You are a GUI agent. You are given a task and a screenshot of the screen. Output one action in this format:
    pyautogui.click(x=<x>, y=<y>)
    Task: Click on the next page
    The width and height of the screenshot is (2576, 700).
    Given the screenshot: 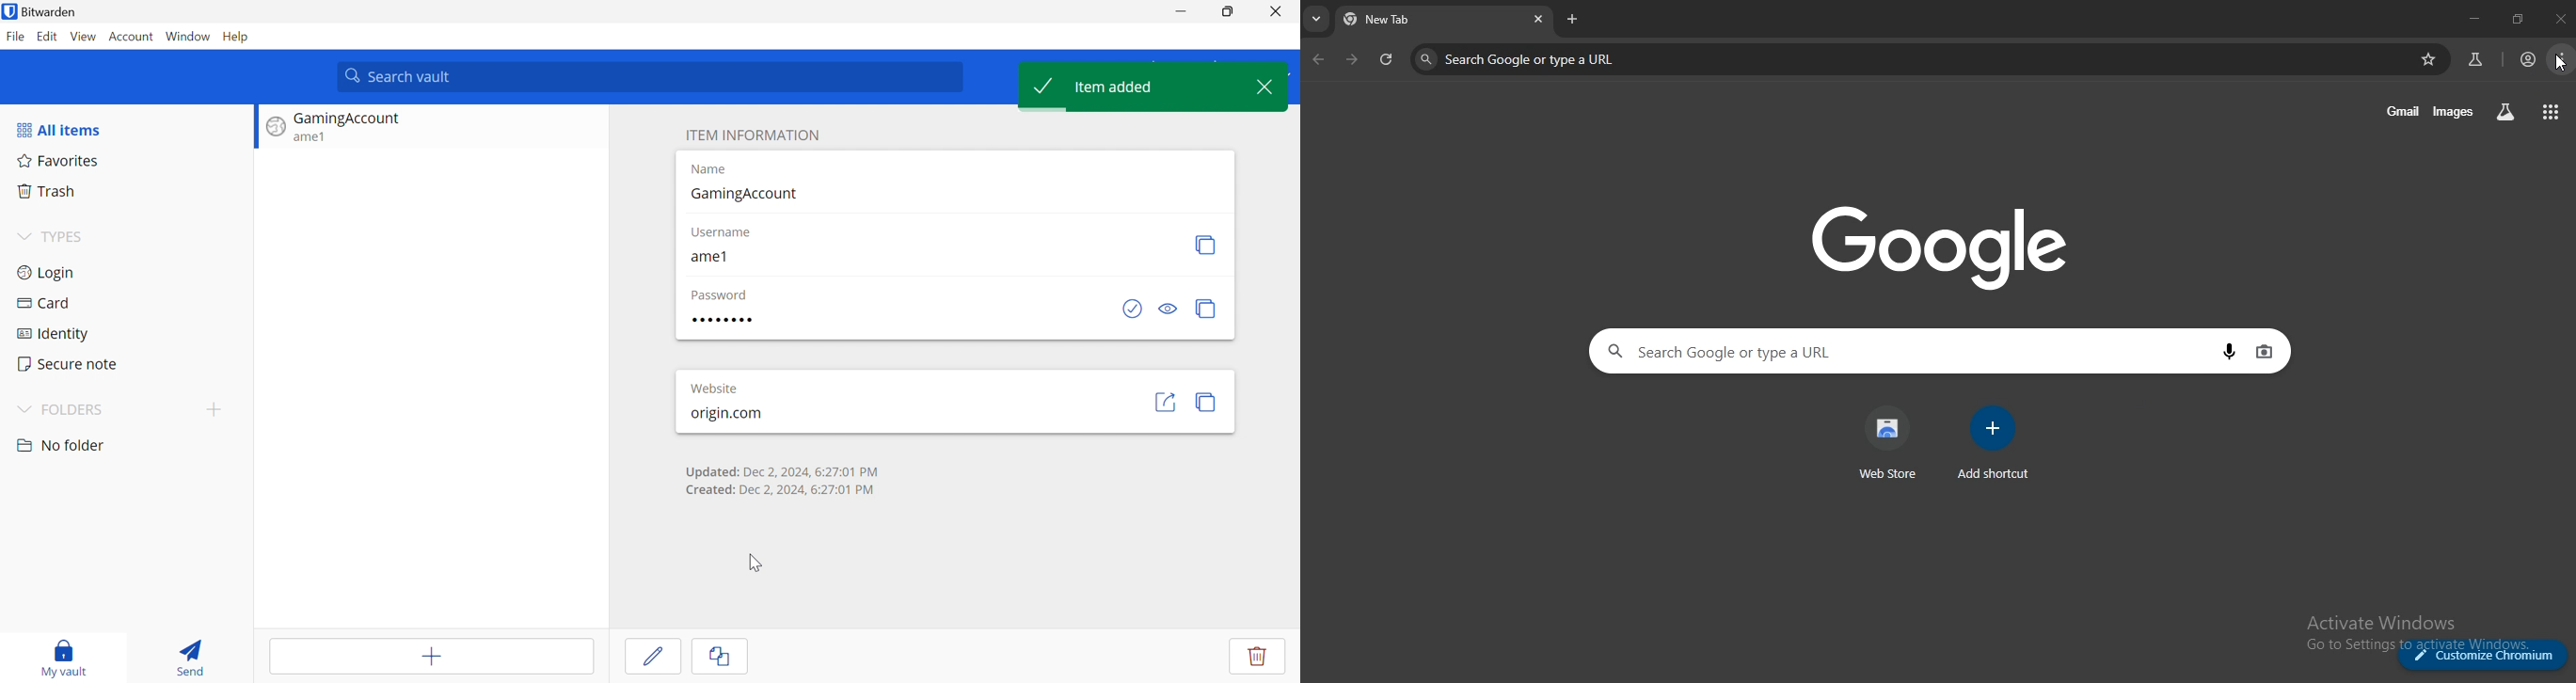 What is the action you would take?
    pyautogui.click(x=1353, y=61)
    